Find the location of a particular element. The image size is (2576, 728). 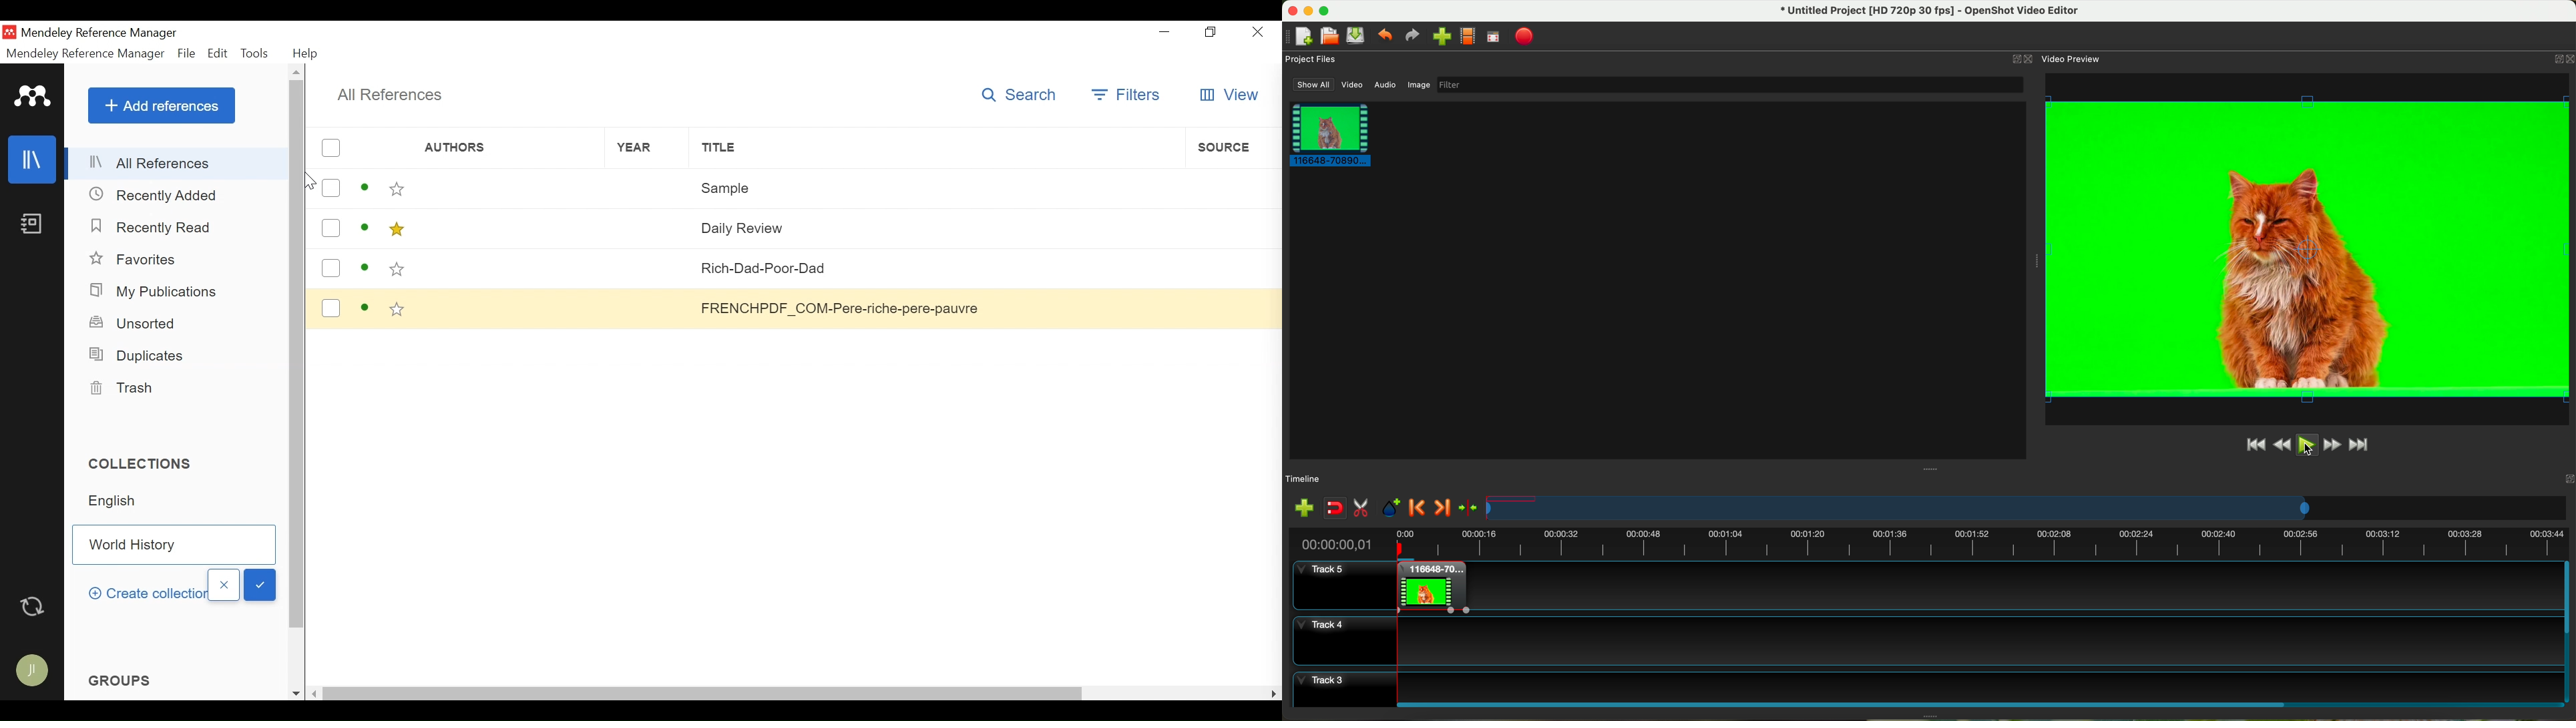

Create Collecion is located at coordinates (143, 593).